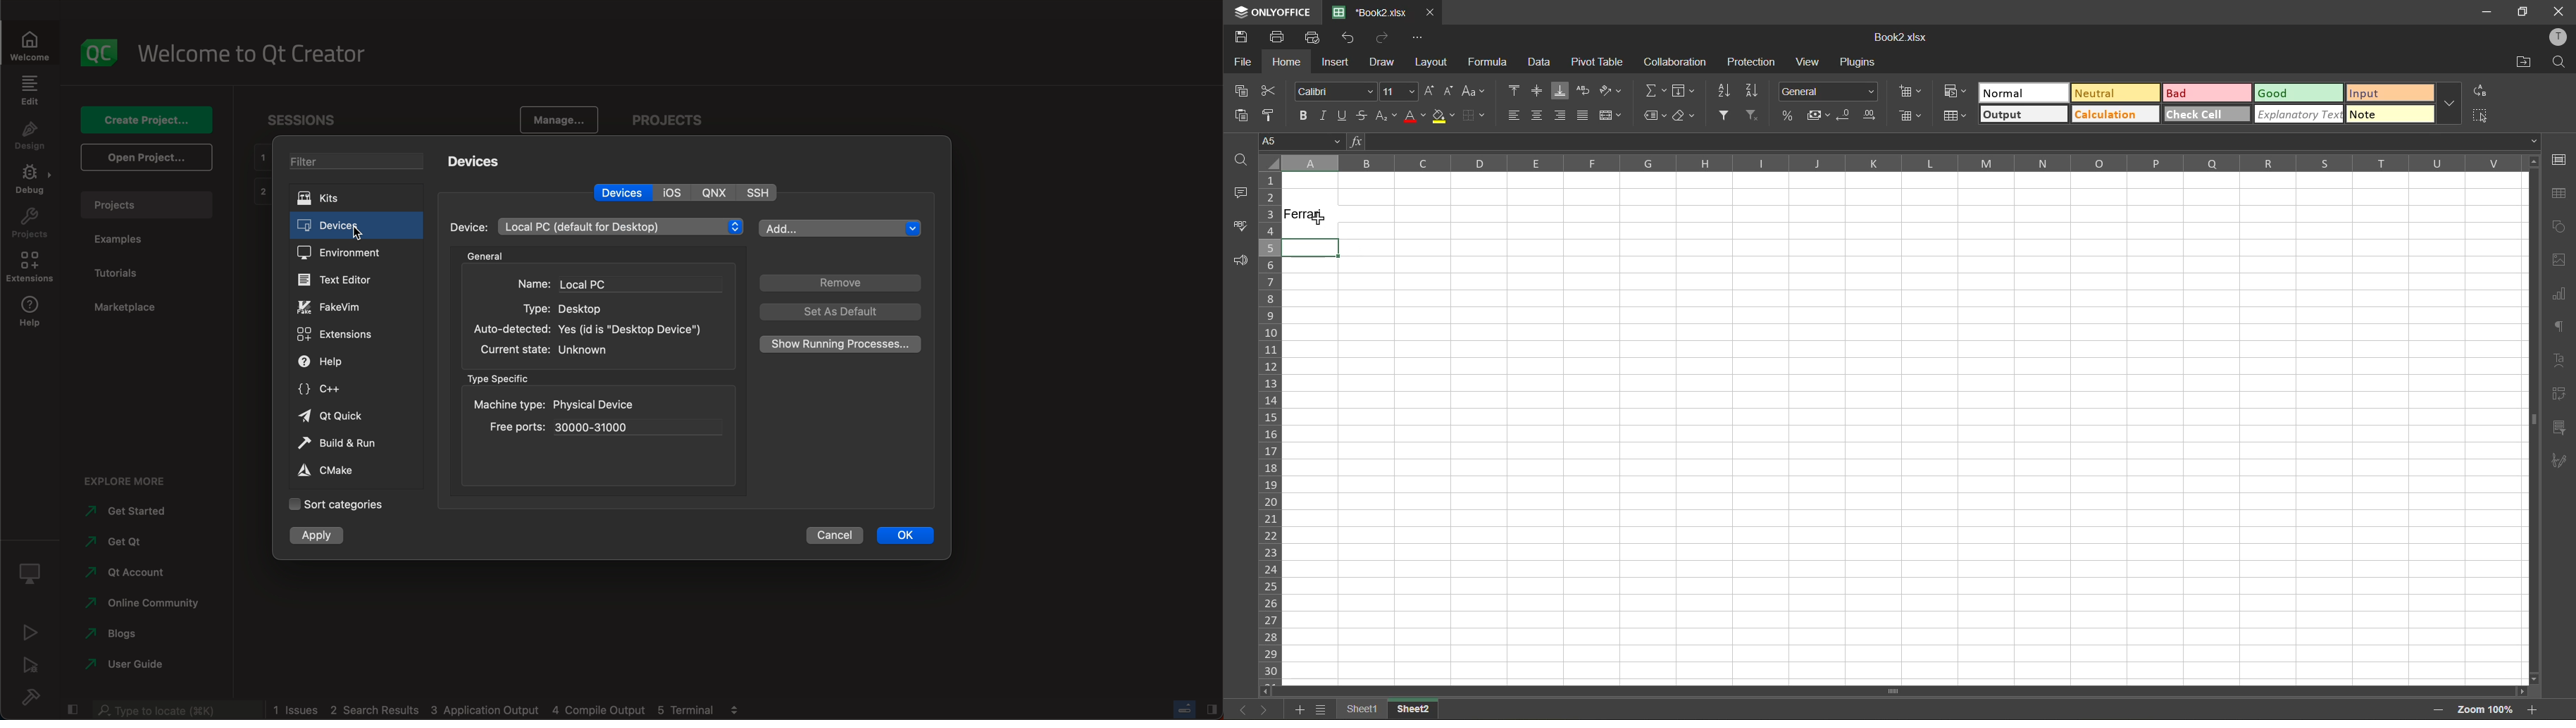 The height and width of the screenshot is (728, 2576). I want to click on fields, so click(1688, 90).